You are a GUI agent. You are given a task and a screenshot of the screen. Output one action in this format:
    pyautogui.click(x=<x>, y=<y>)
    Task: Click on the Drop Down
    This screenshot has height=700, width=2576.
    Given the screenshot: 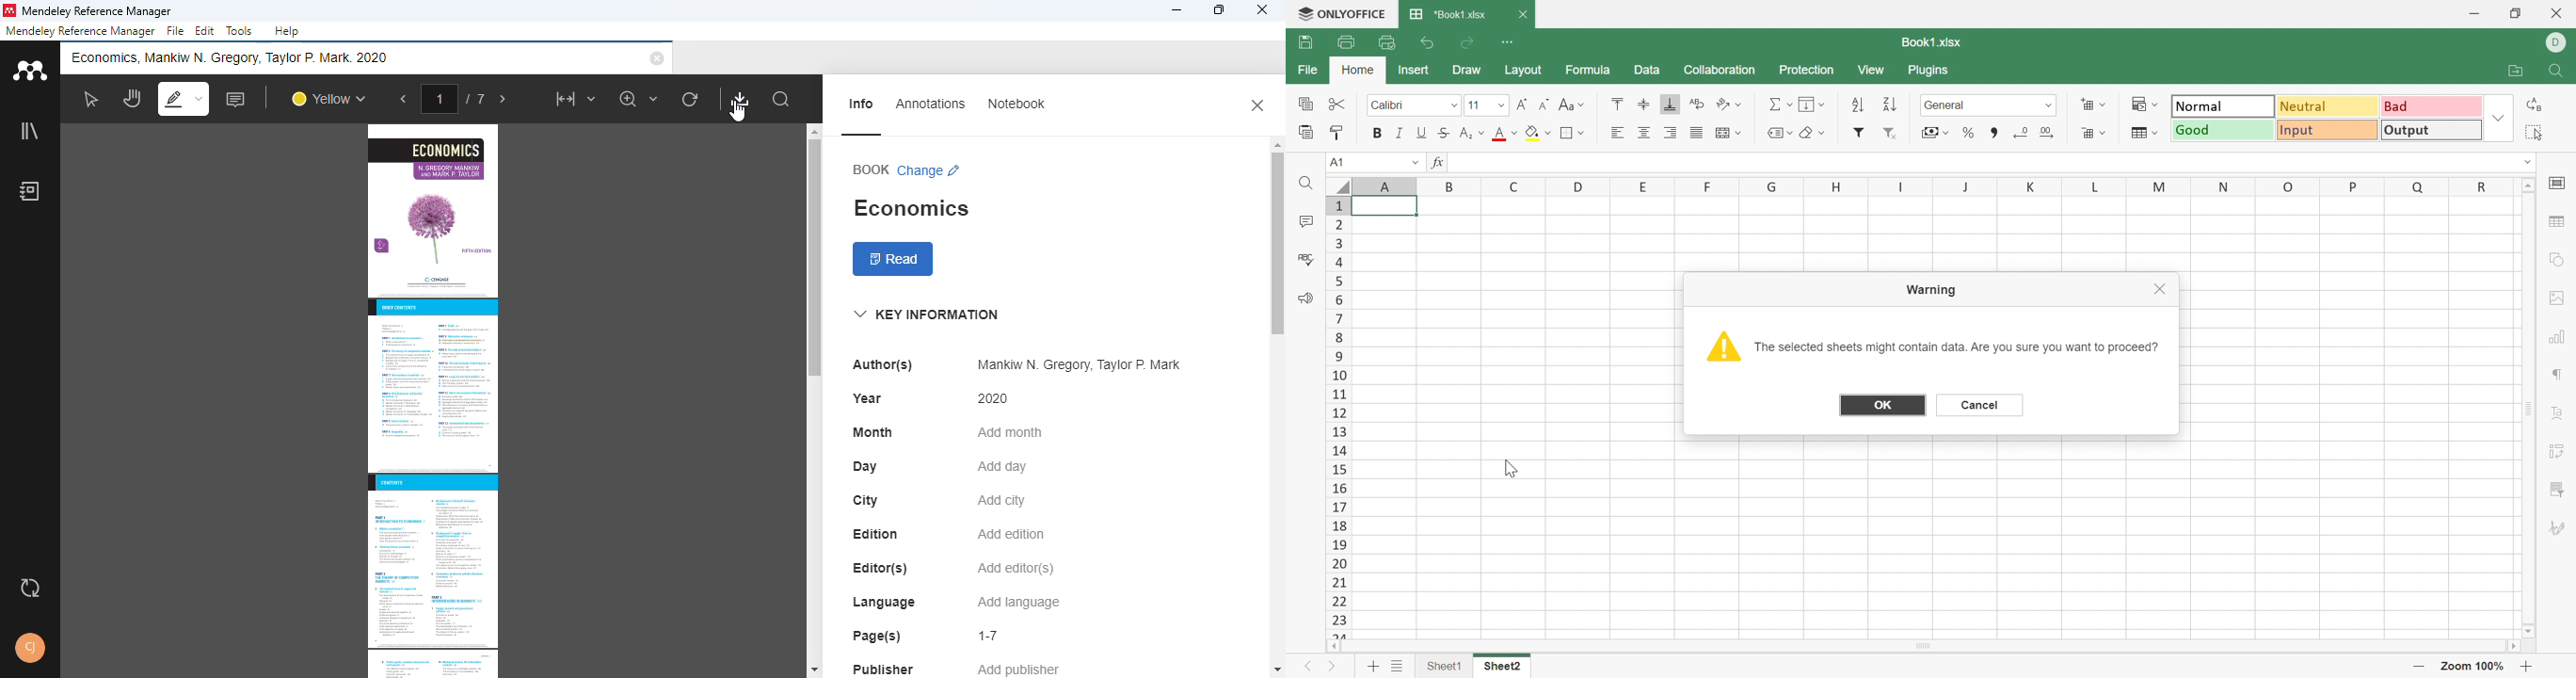 What is the action you would take?
    pyautogui.click(x=1503, y=106)
    